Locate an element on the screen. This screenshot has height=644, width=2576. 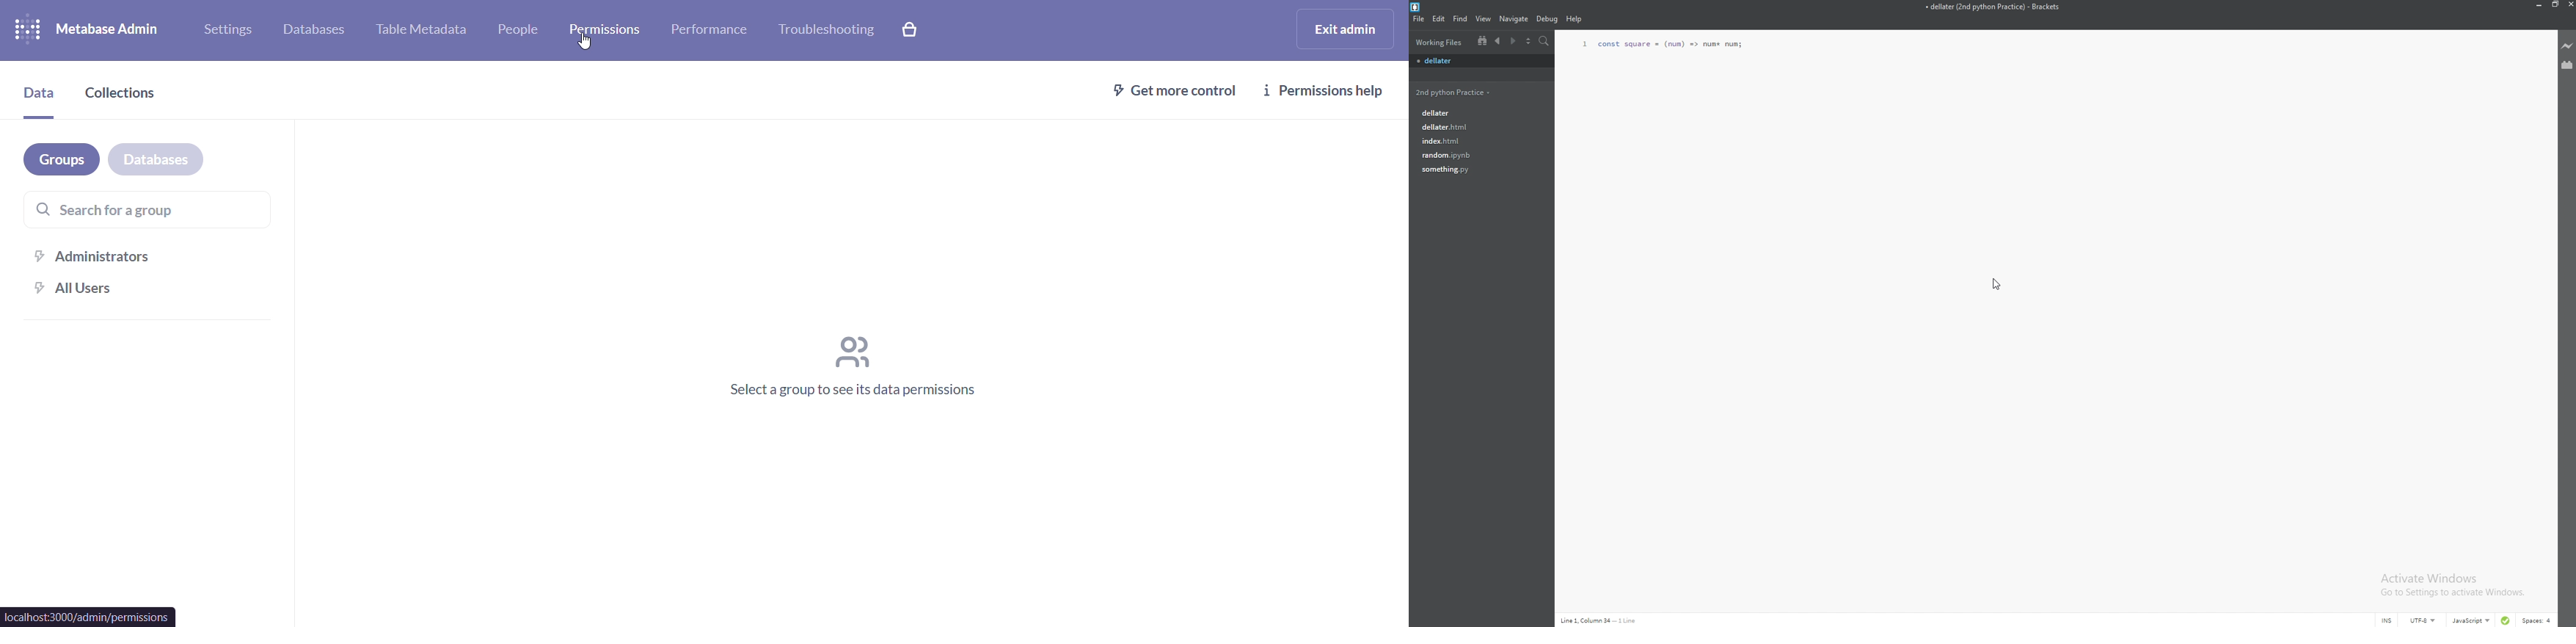
spaces is located at coordinates (2538, 620).